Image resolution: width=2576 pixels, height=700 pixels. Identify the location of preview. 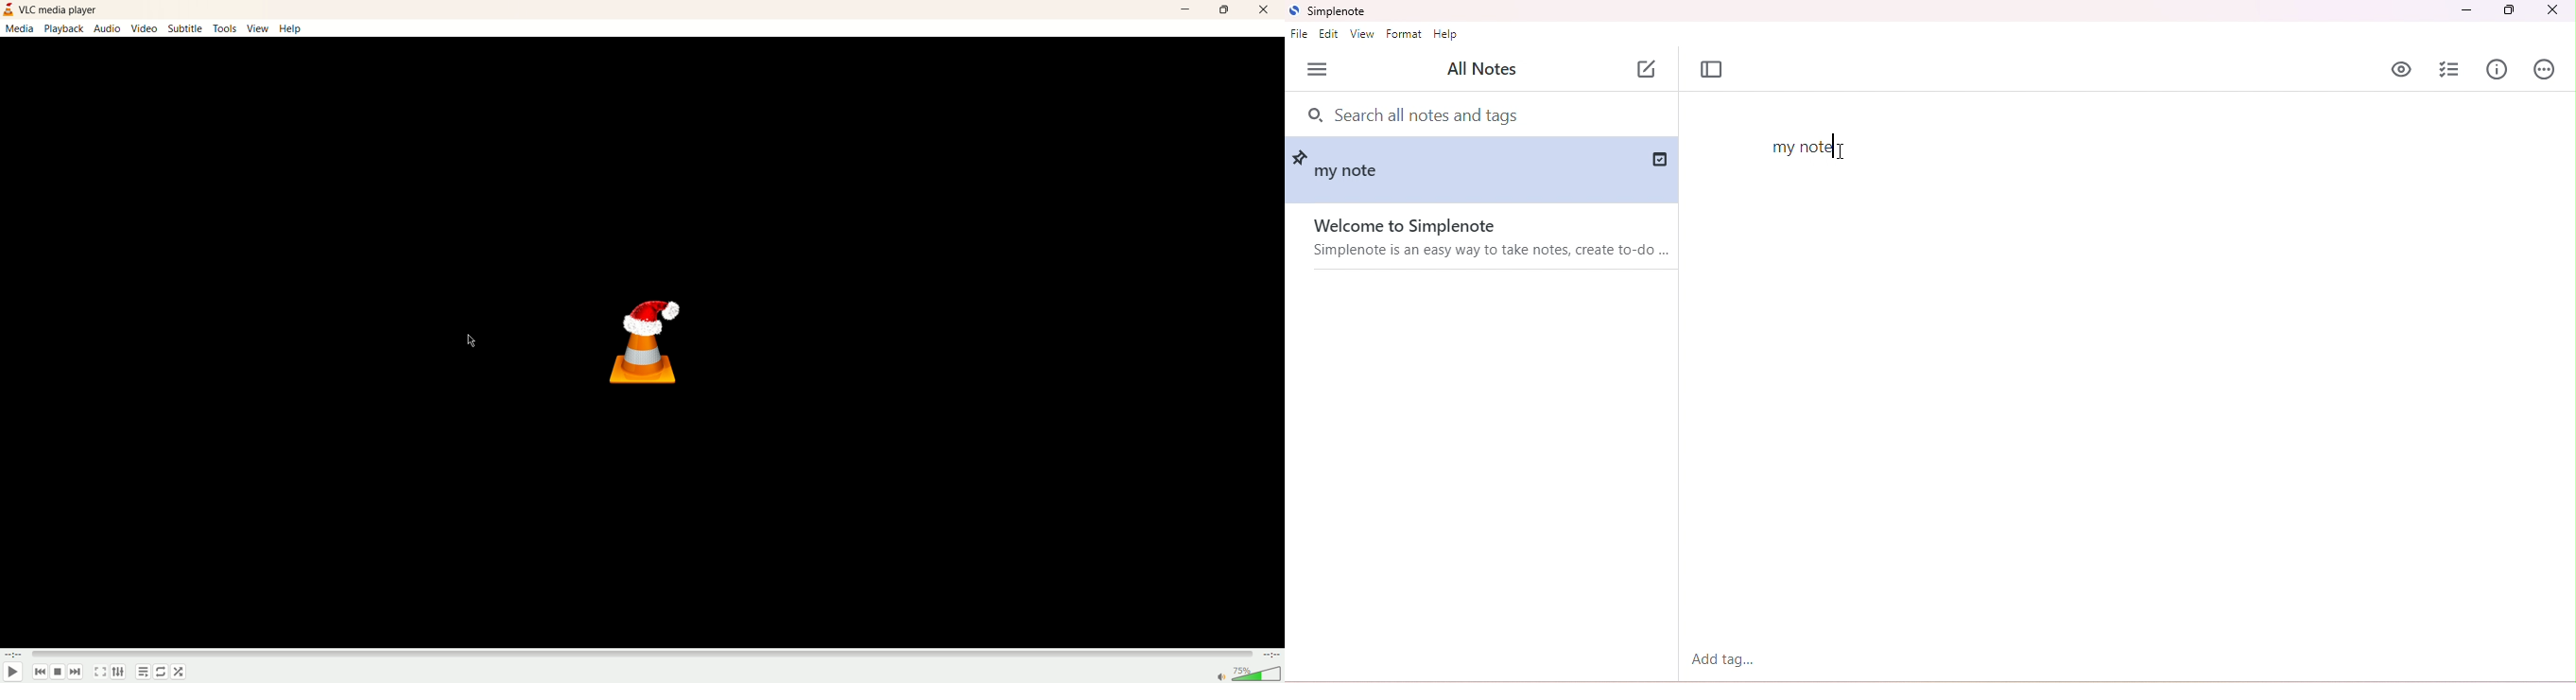
(2402, 69).